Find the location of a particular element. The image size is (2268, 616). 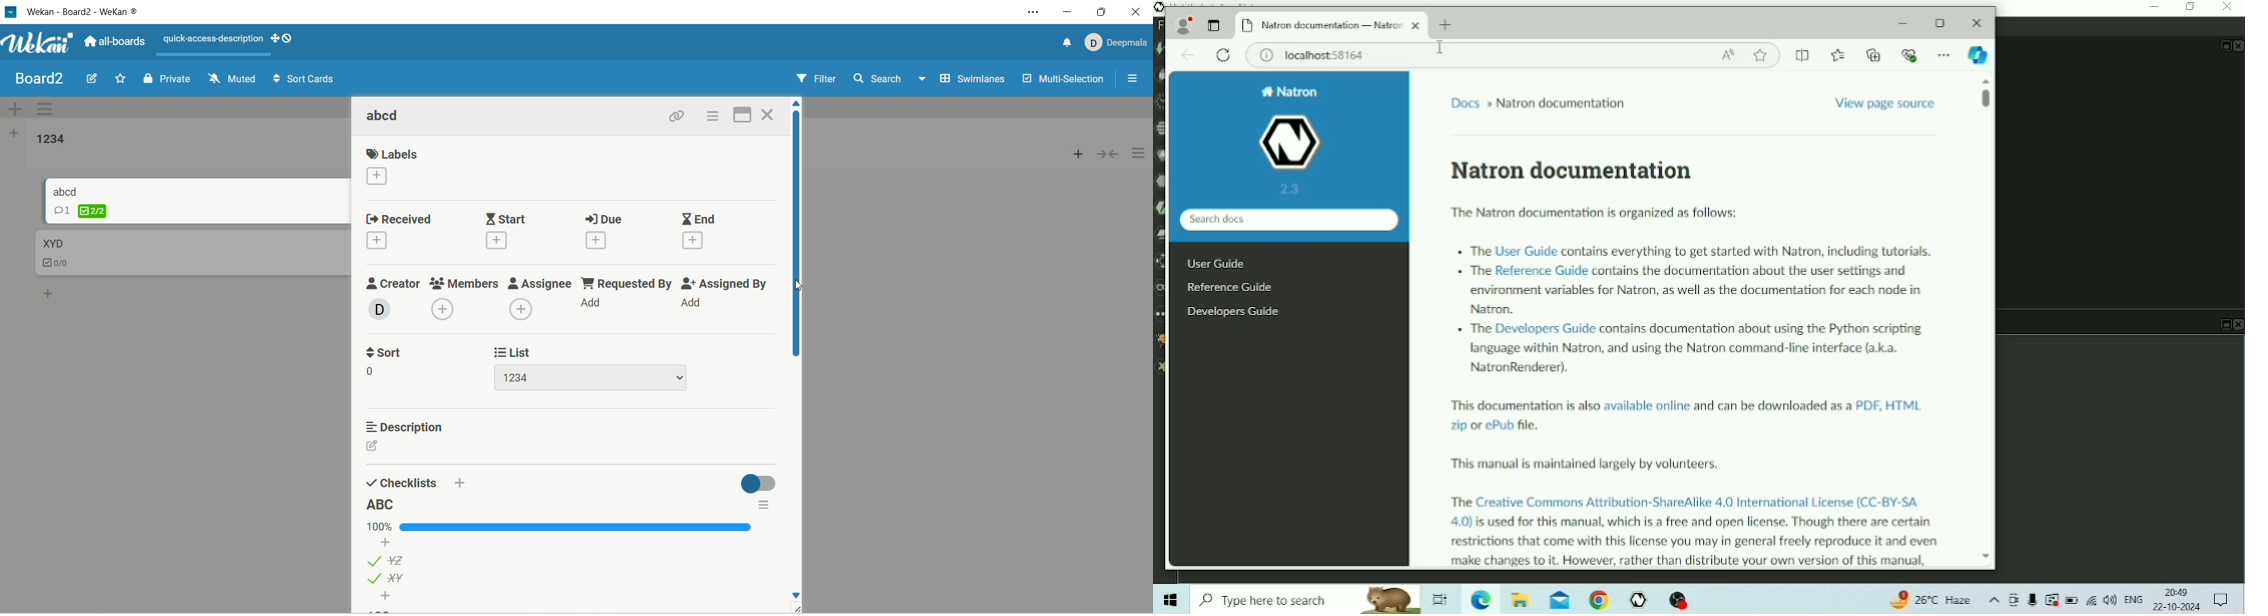

filter is located at coordinates (816, 79).